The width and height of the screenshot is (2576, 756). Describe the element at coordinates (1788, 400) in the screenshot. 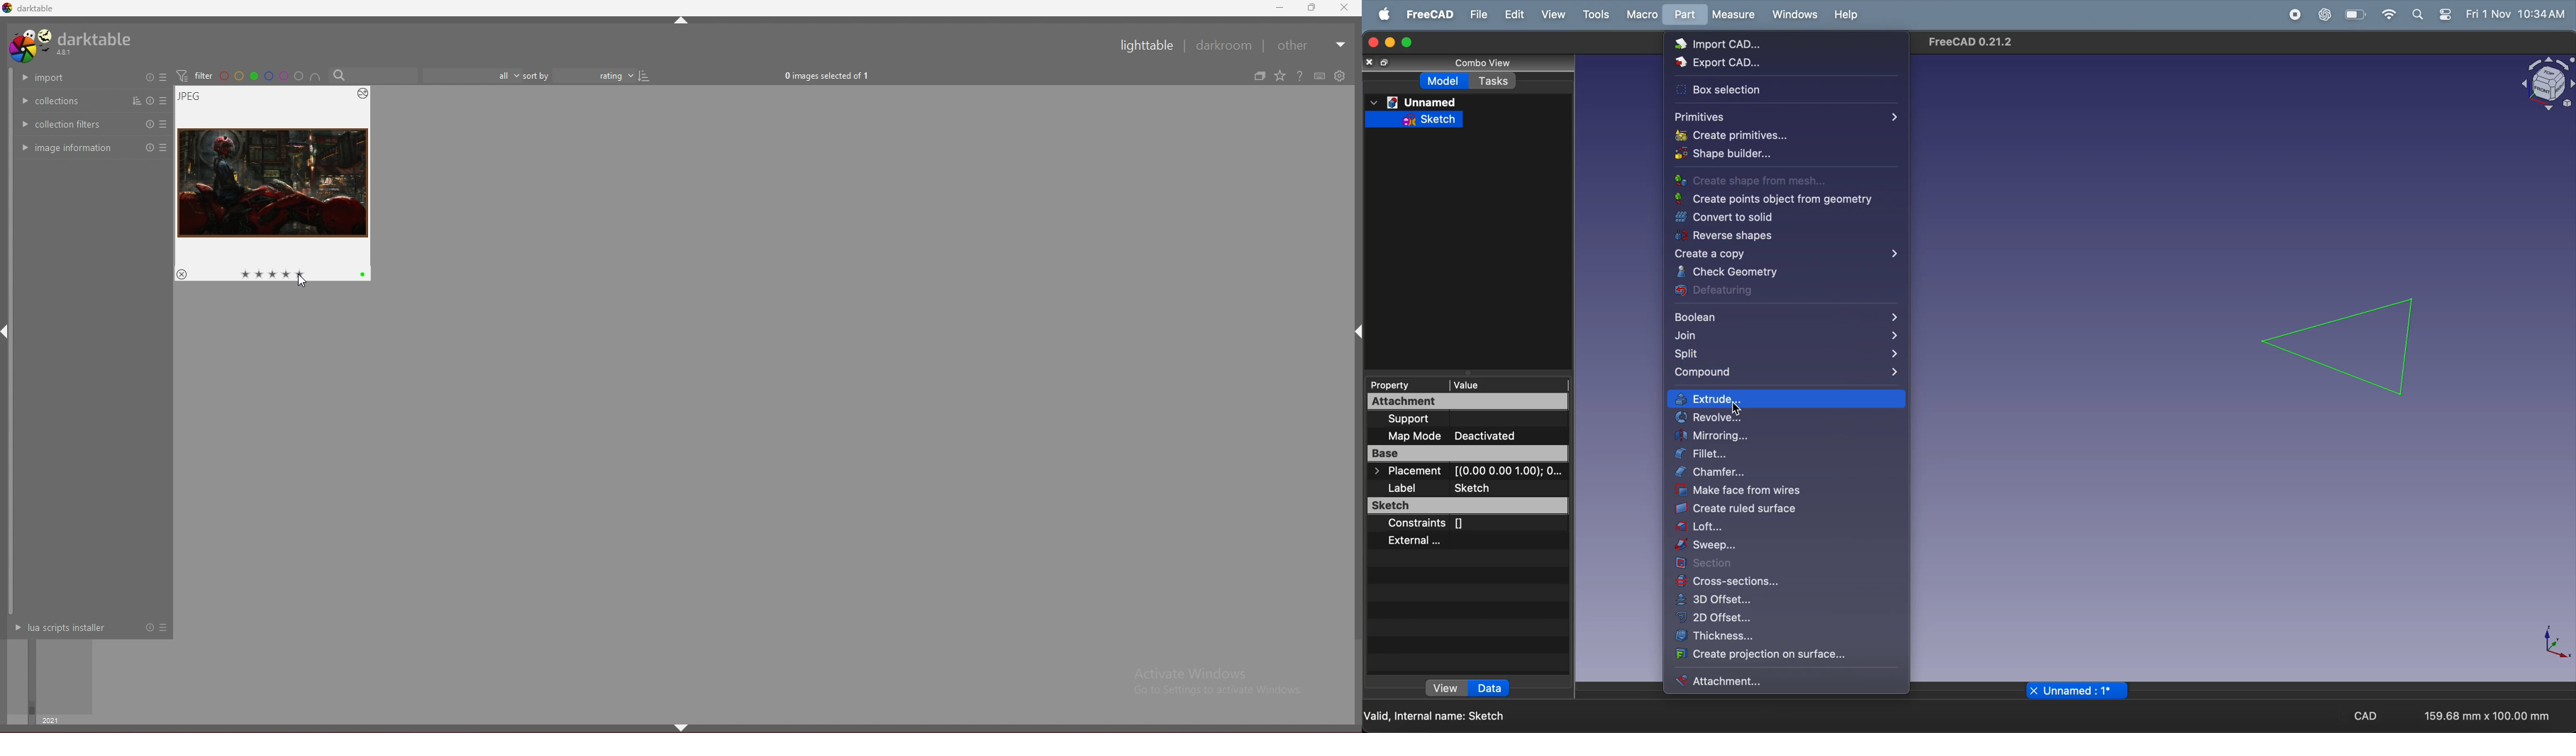

I see `extrude` at that location.